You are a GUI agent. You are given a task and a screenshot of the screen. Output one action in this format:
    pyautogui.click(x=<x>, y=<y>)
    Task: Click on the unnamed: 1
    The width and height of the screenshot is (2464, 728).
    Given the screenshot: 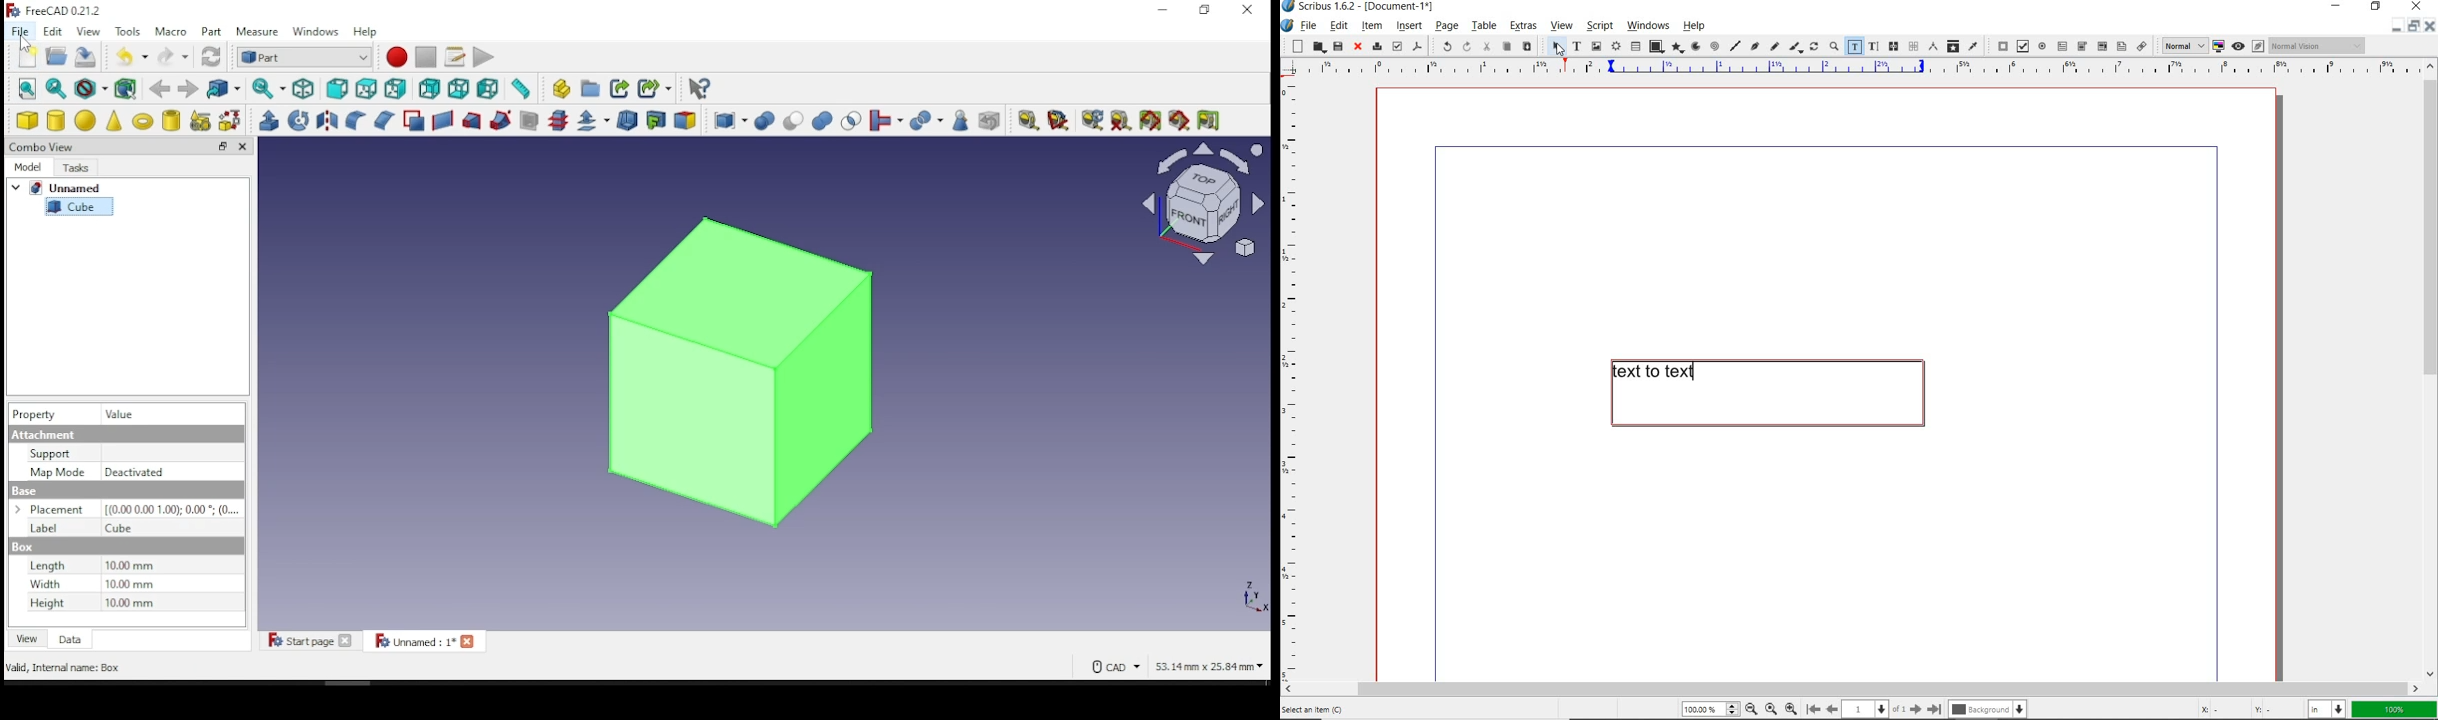 What is the action you would take?
    pyautogui.click(x=425, y=640)
    